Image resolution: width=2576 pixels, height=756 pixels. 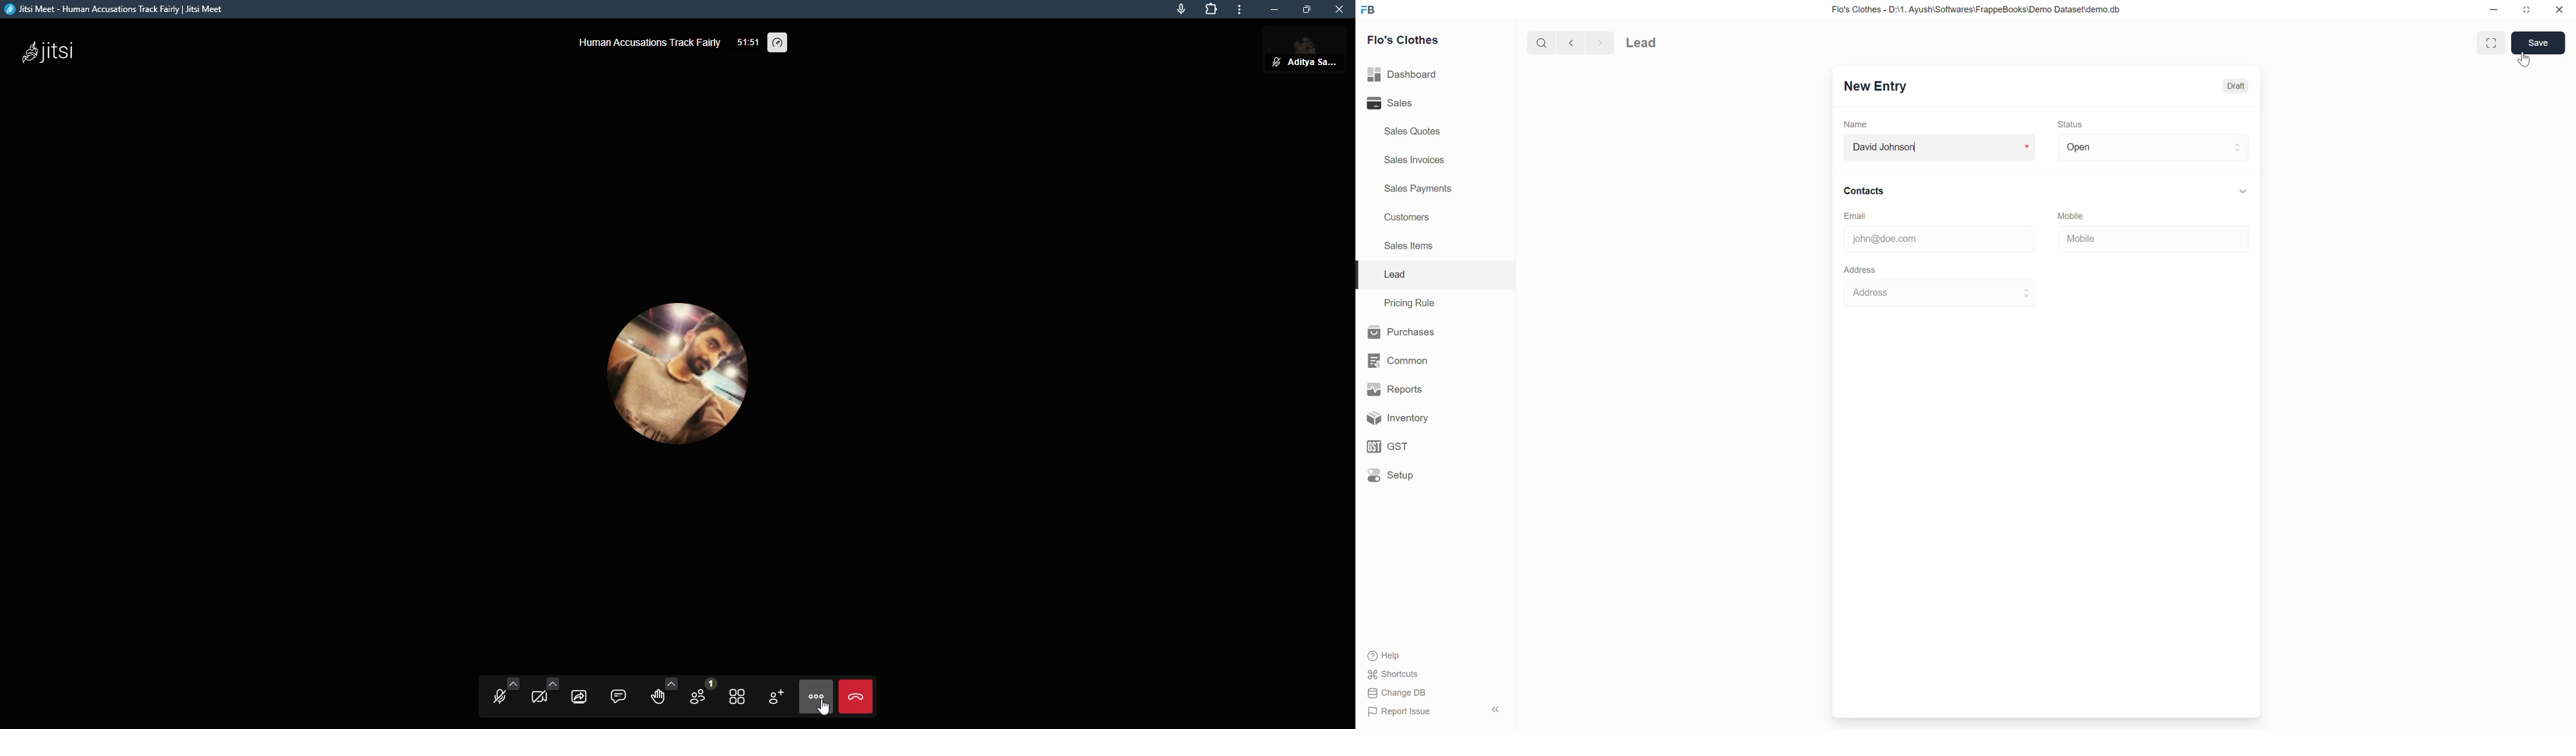 What do you see at coordinates (2494, 11) in the screenshot?
I see `minimise` at bounding box center [2494, 11].